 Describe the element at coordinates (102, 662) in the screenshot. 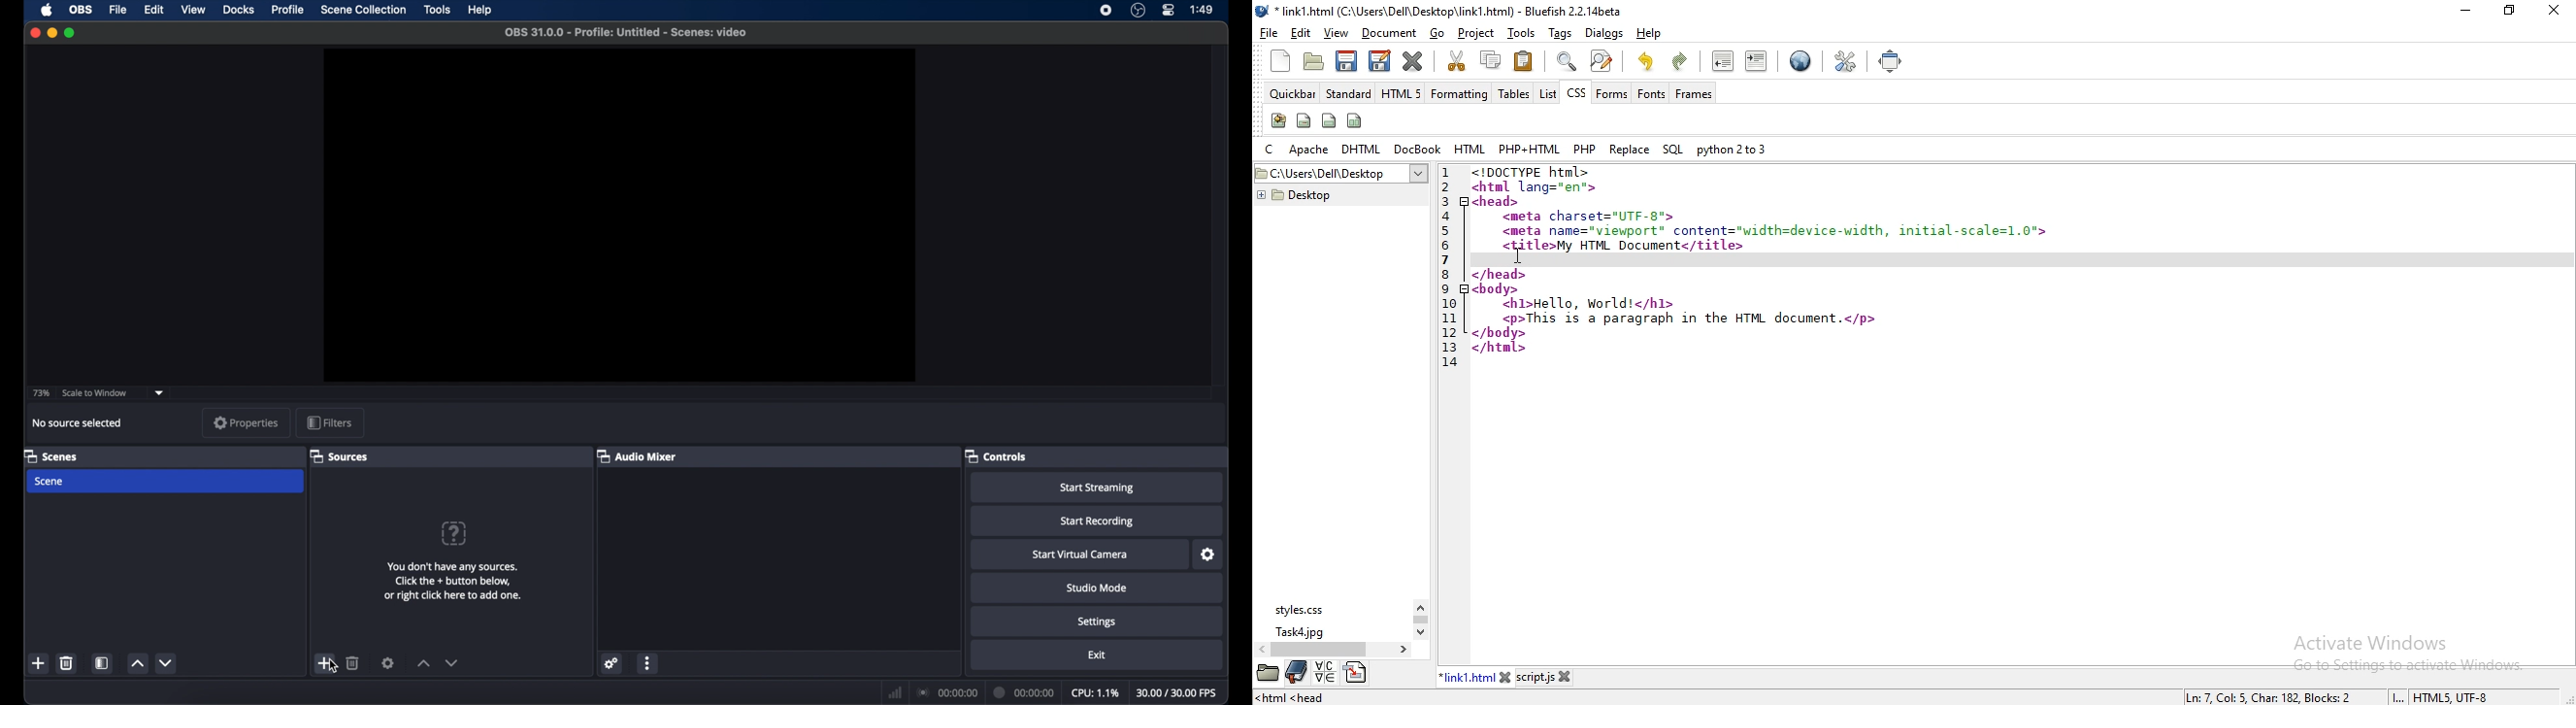

I see `scene filters` at that location.